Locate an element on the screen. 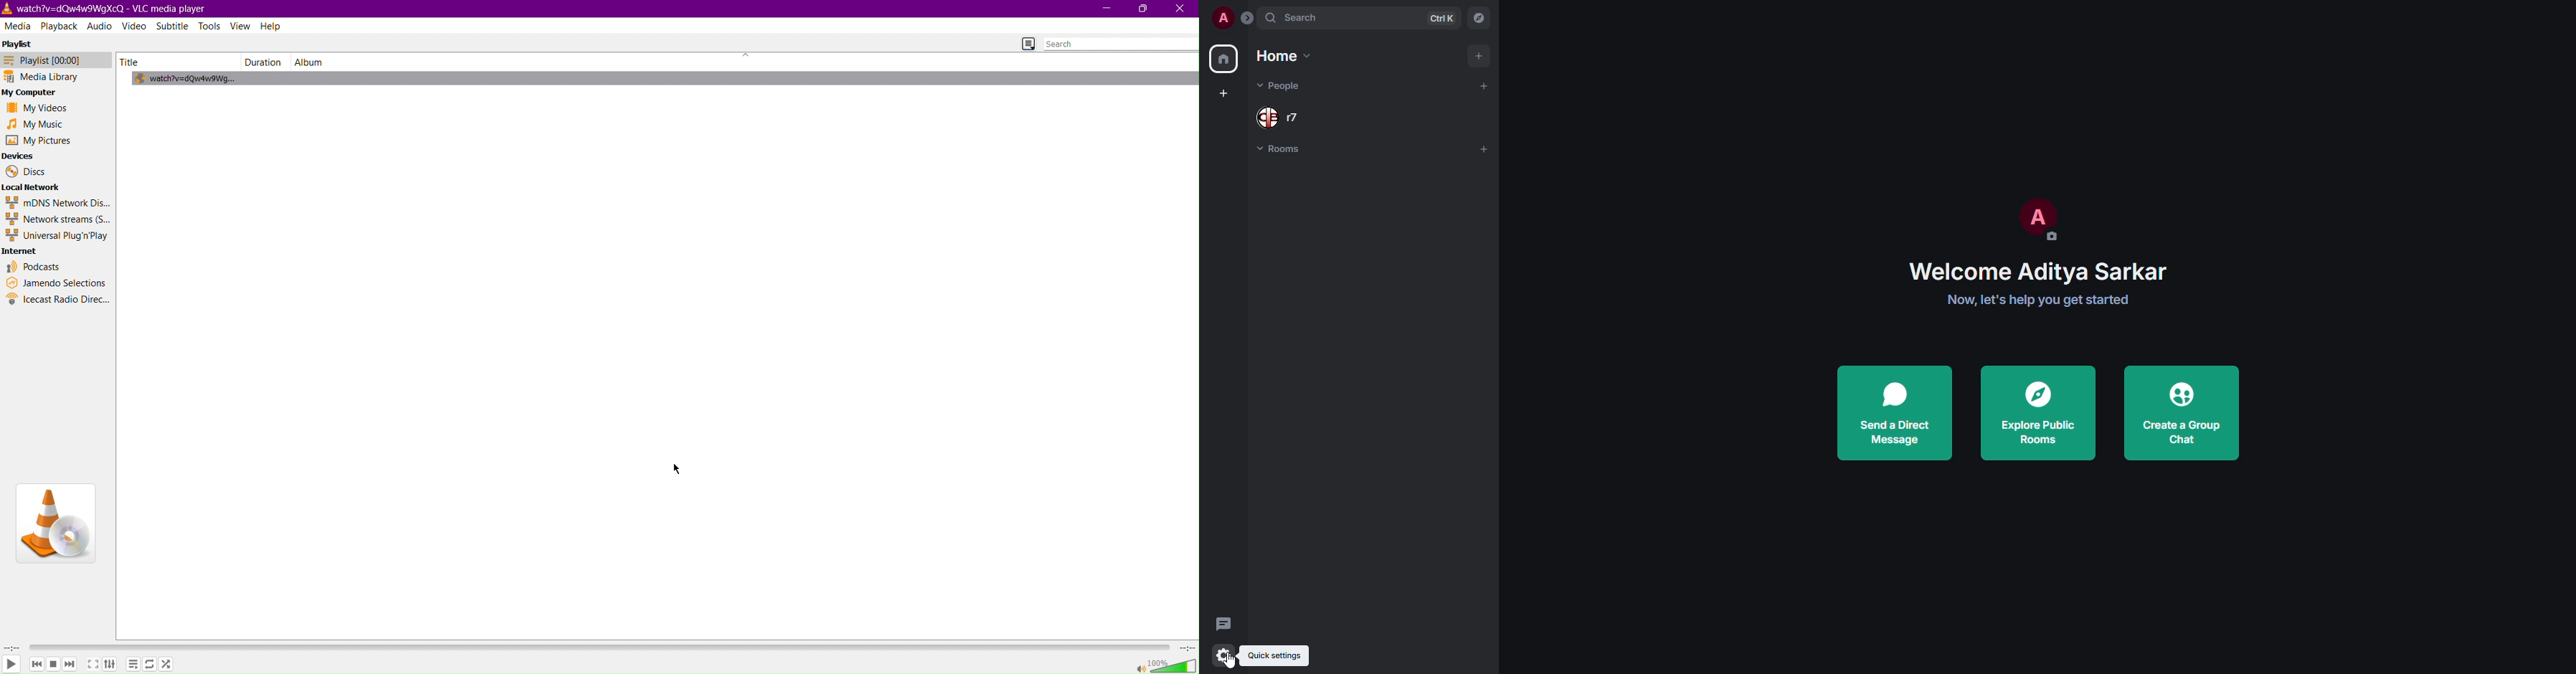 The height and width of the screenshot is (700, 2576). create space is located at coordinates (1225, 92).